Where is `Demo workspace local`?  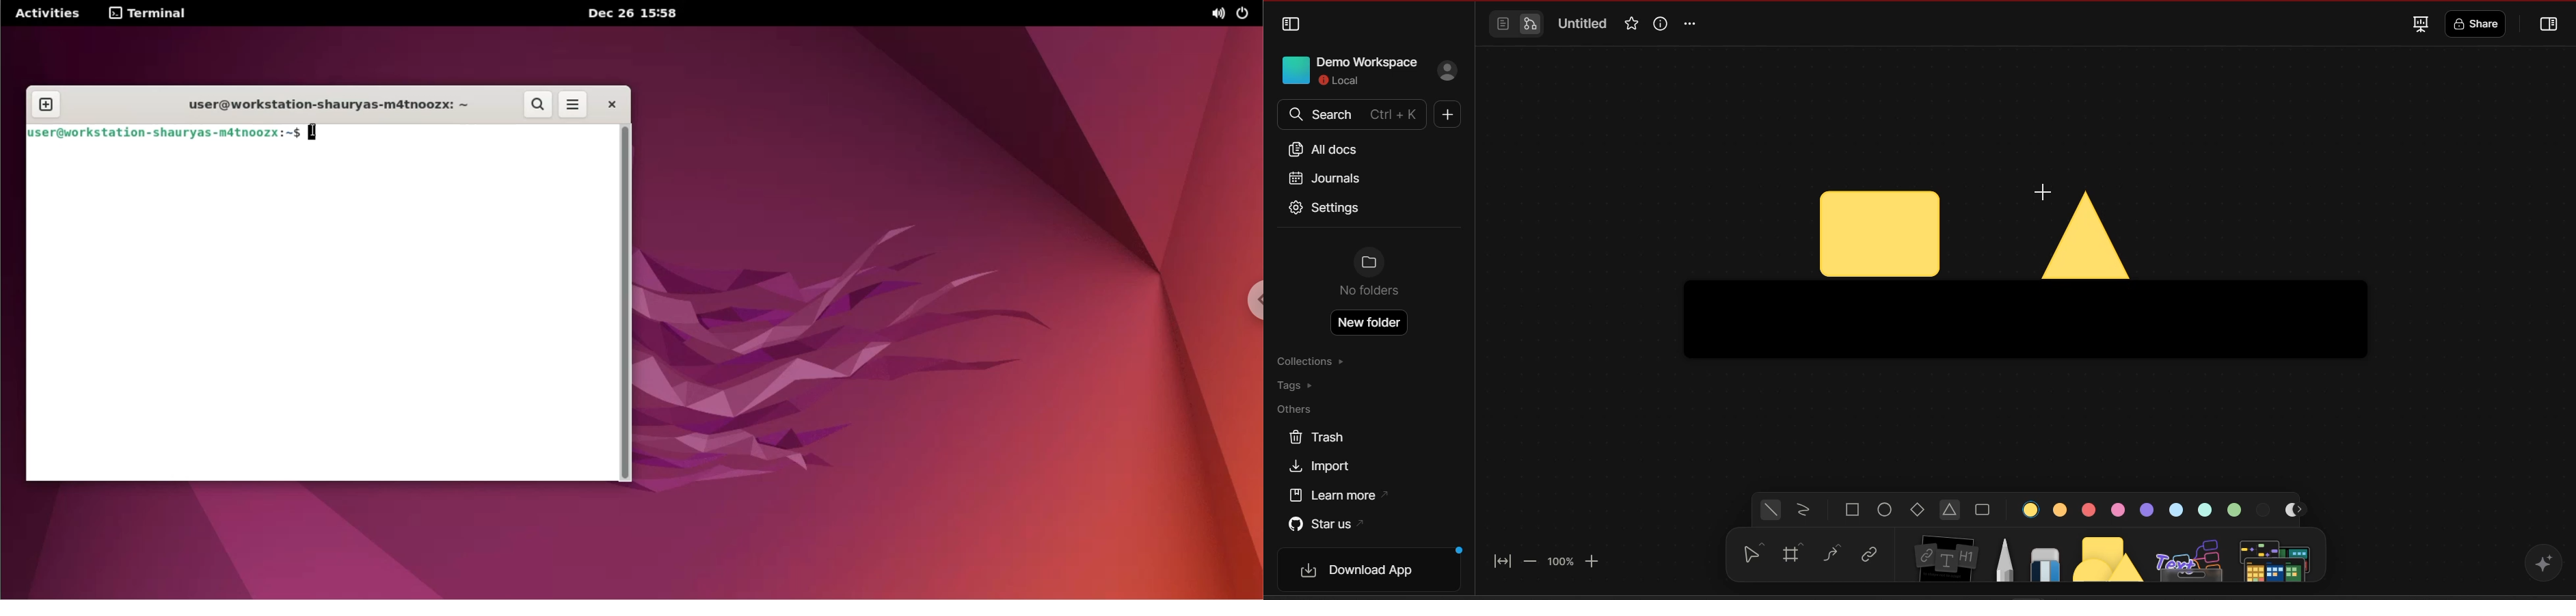
Demo workspace local is located at coordinates (1345, 69).